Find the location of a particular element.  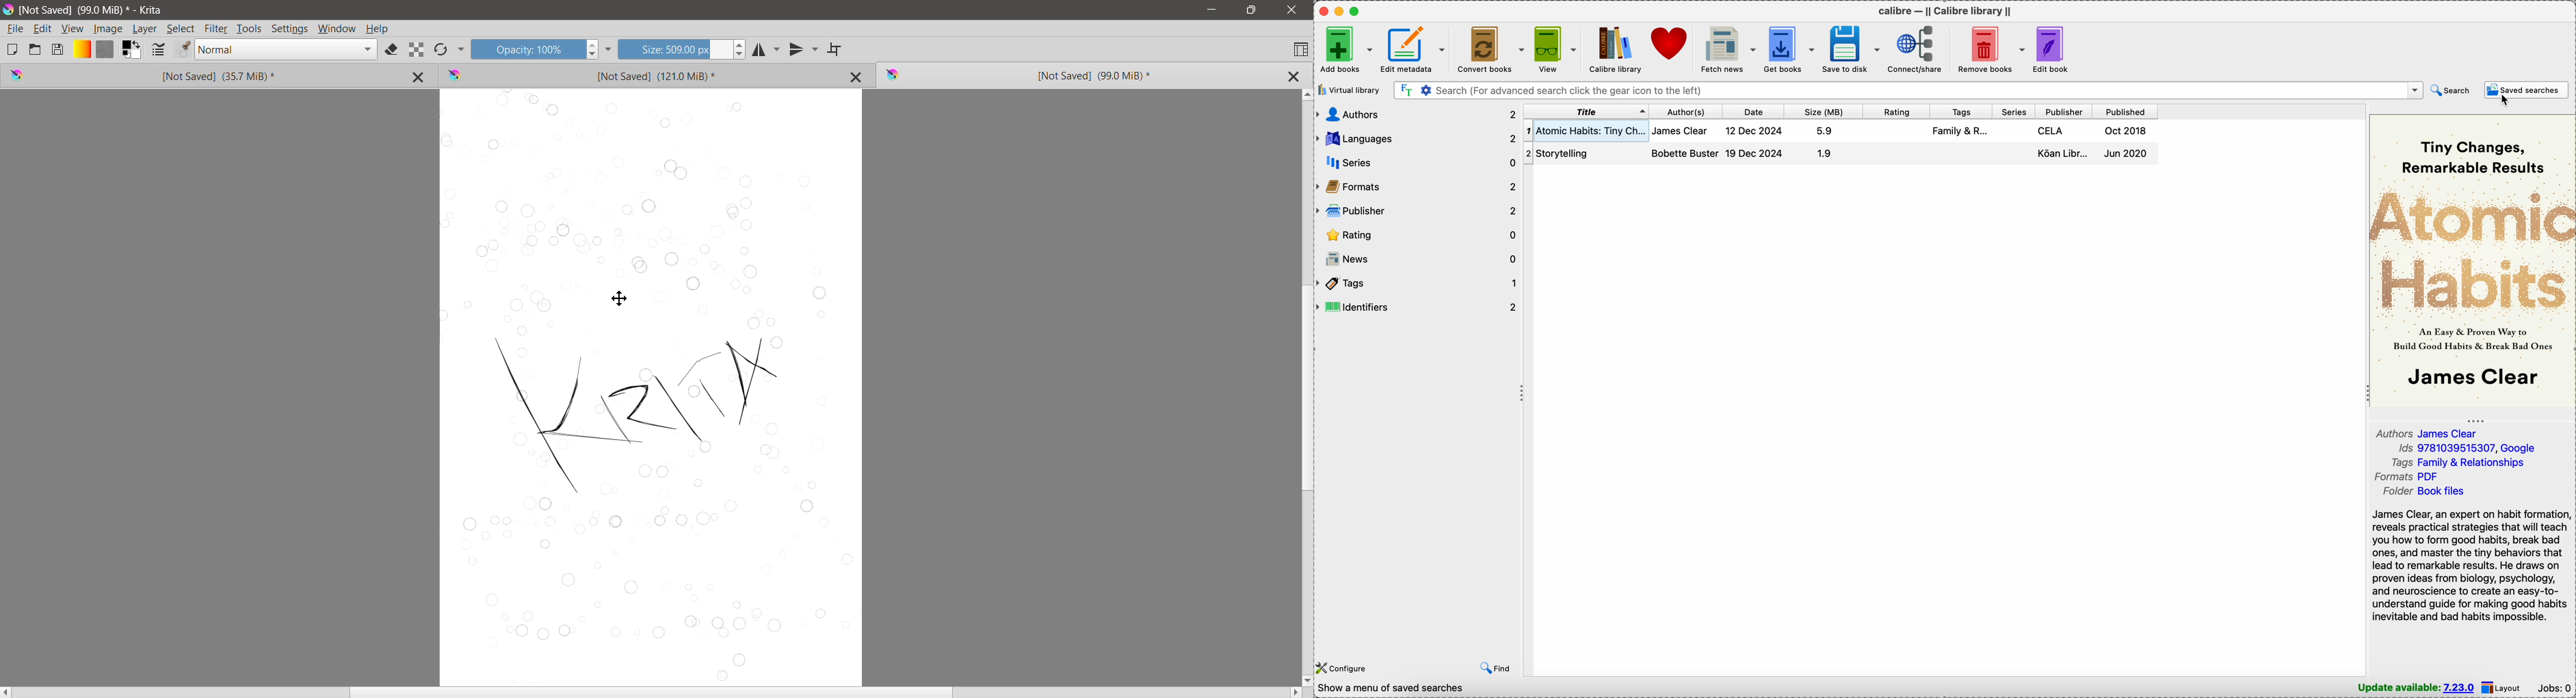

virtual library is located at coordinates (1350, 91).